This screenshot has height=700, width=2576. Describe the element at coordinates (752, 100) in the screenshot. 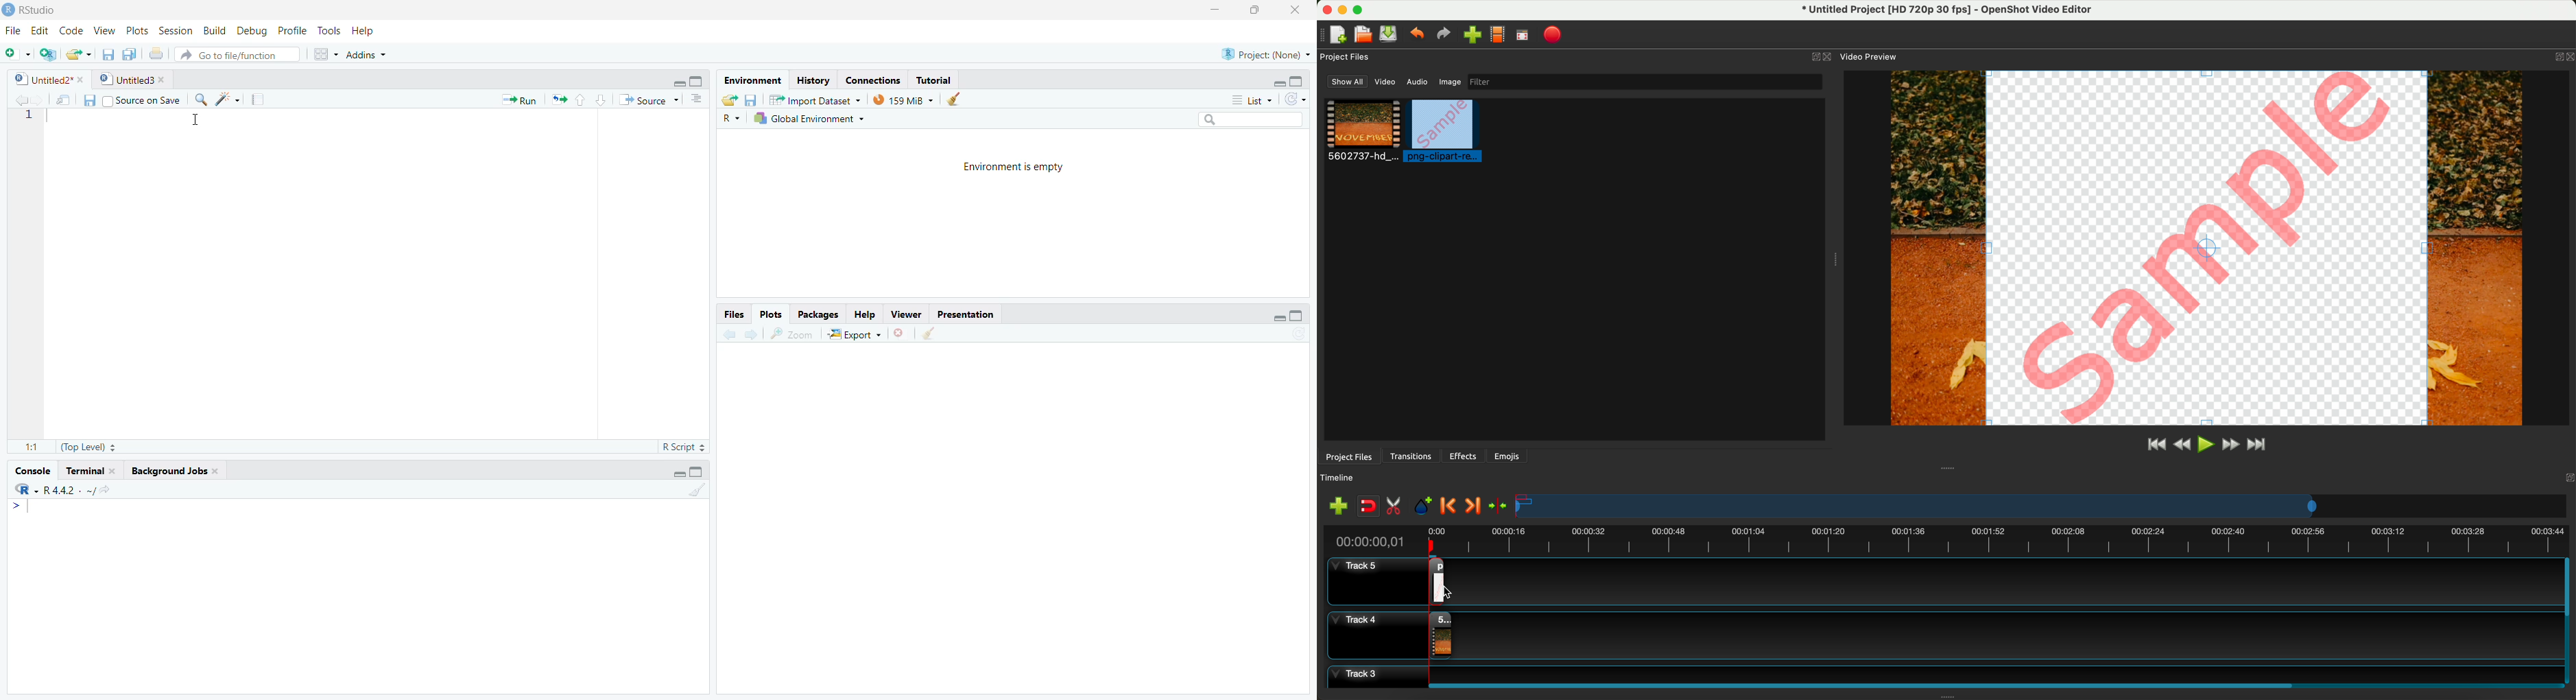

I see `Save` at that location.